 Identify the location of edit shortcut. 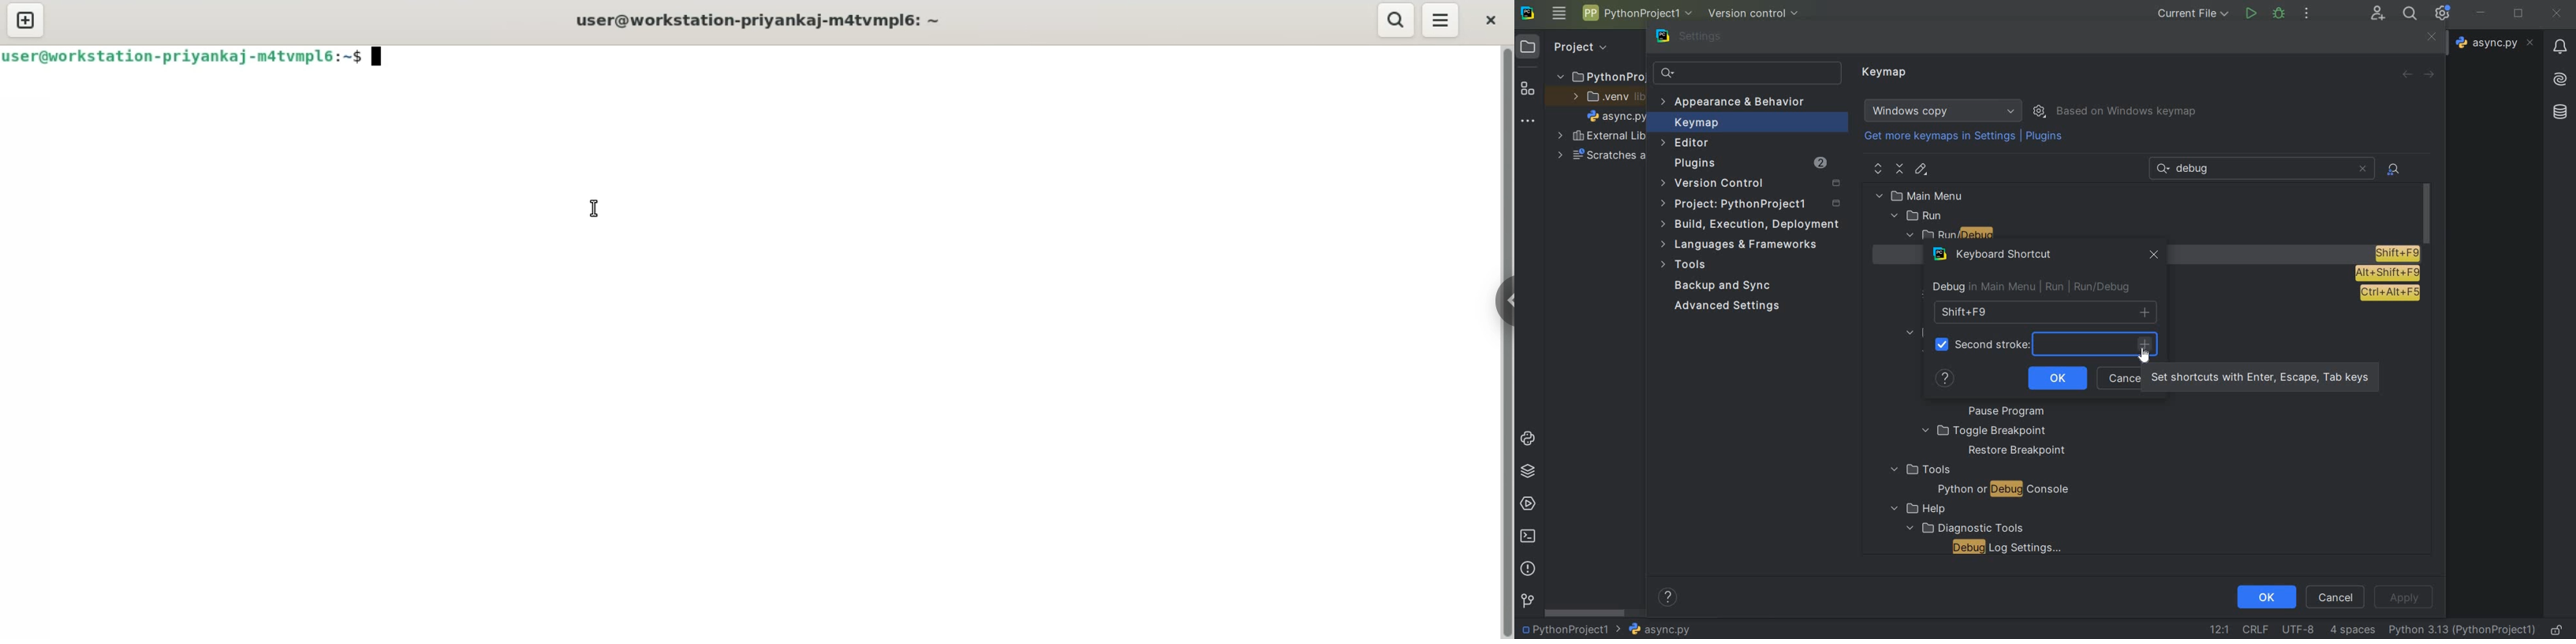
(1920, 169).